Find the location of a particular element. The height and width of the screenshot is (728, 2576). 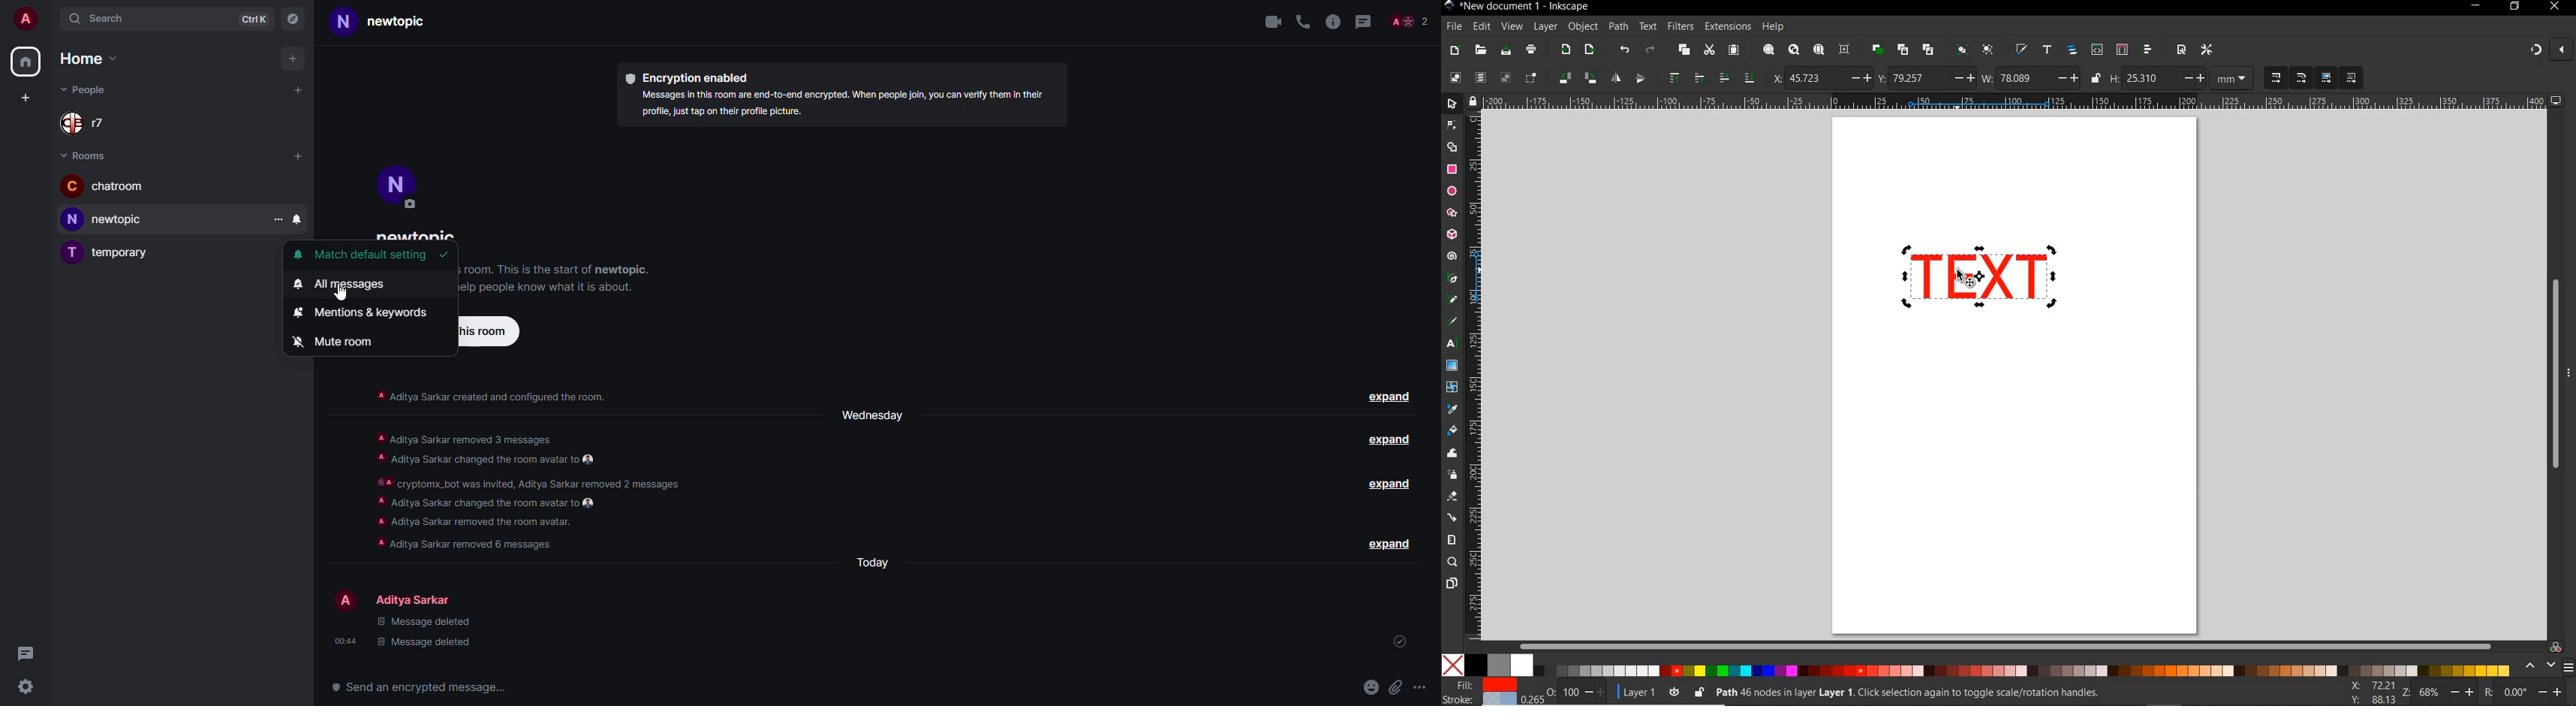

EXTENSIONS is located at coordinates (1726, 26).